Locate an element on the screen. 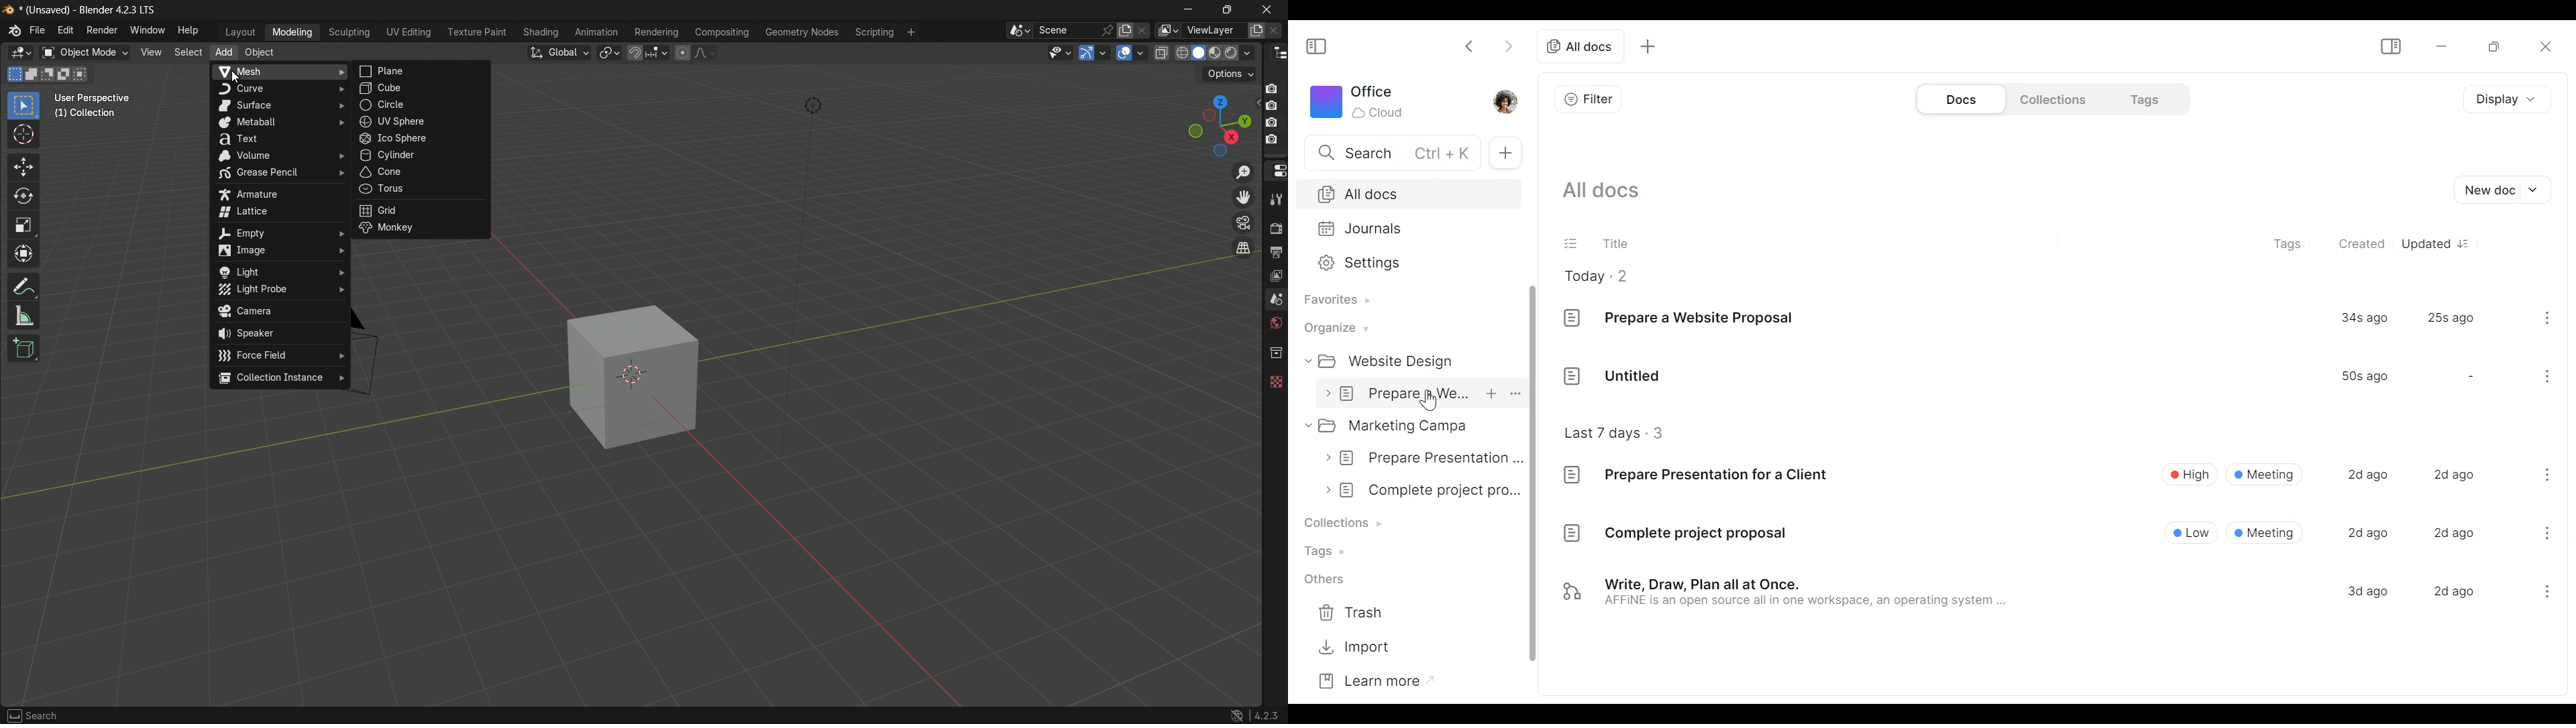 The height and width of the screenshot is (728, 2576). Show all documents is located at coordinates (1601, 192).